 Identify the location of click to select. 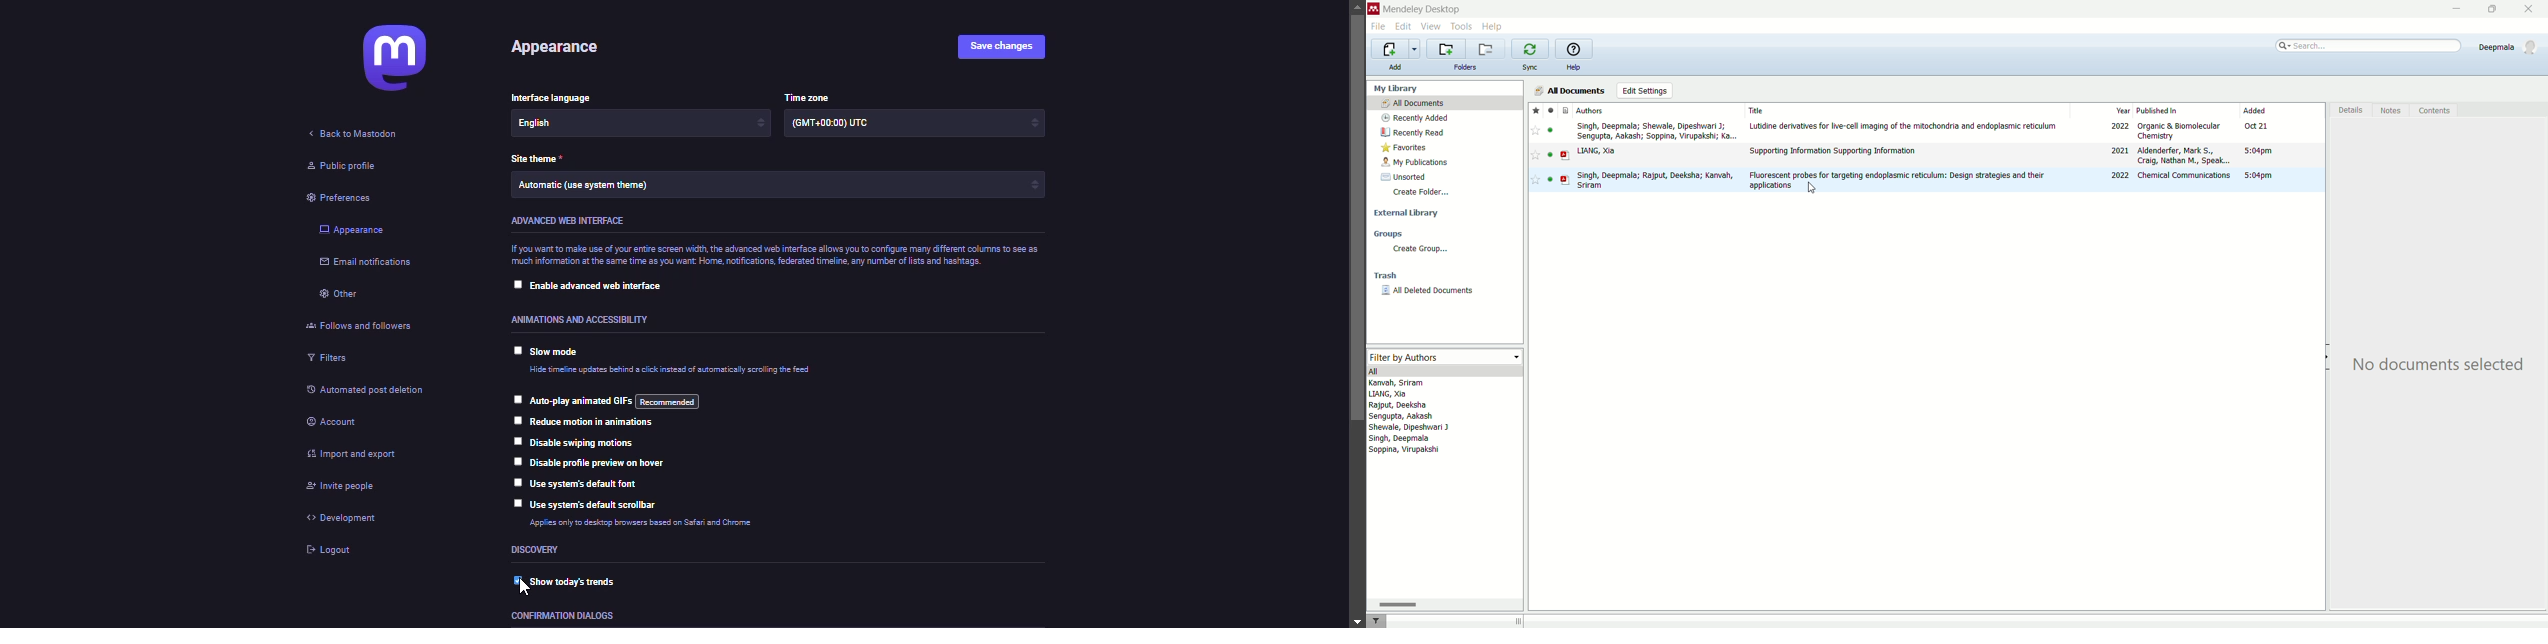
(518, 440).